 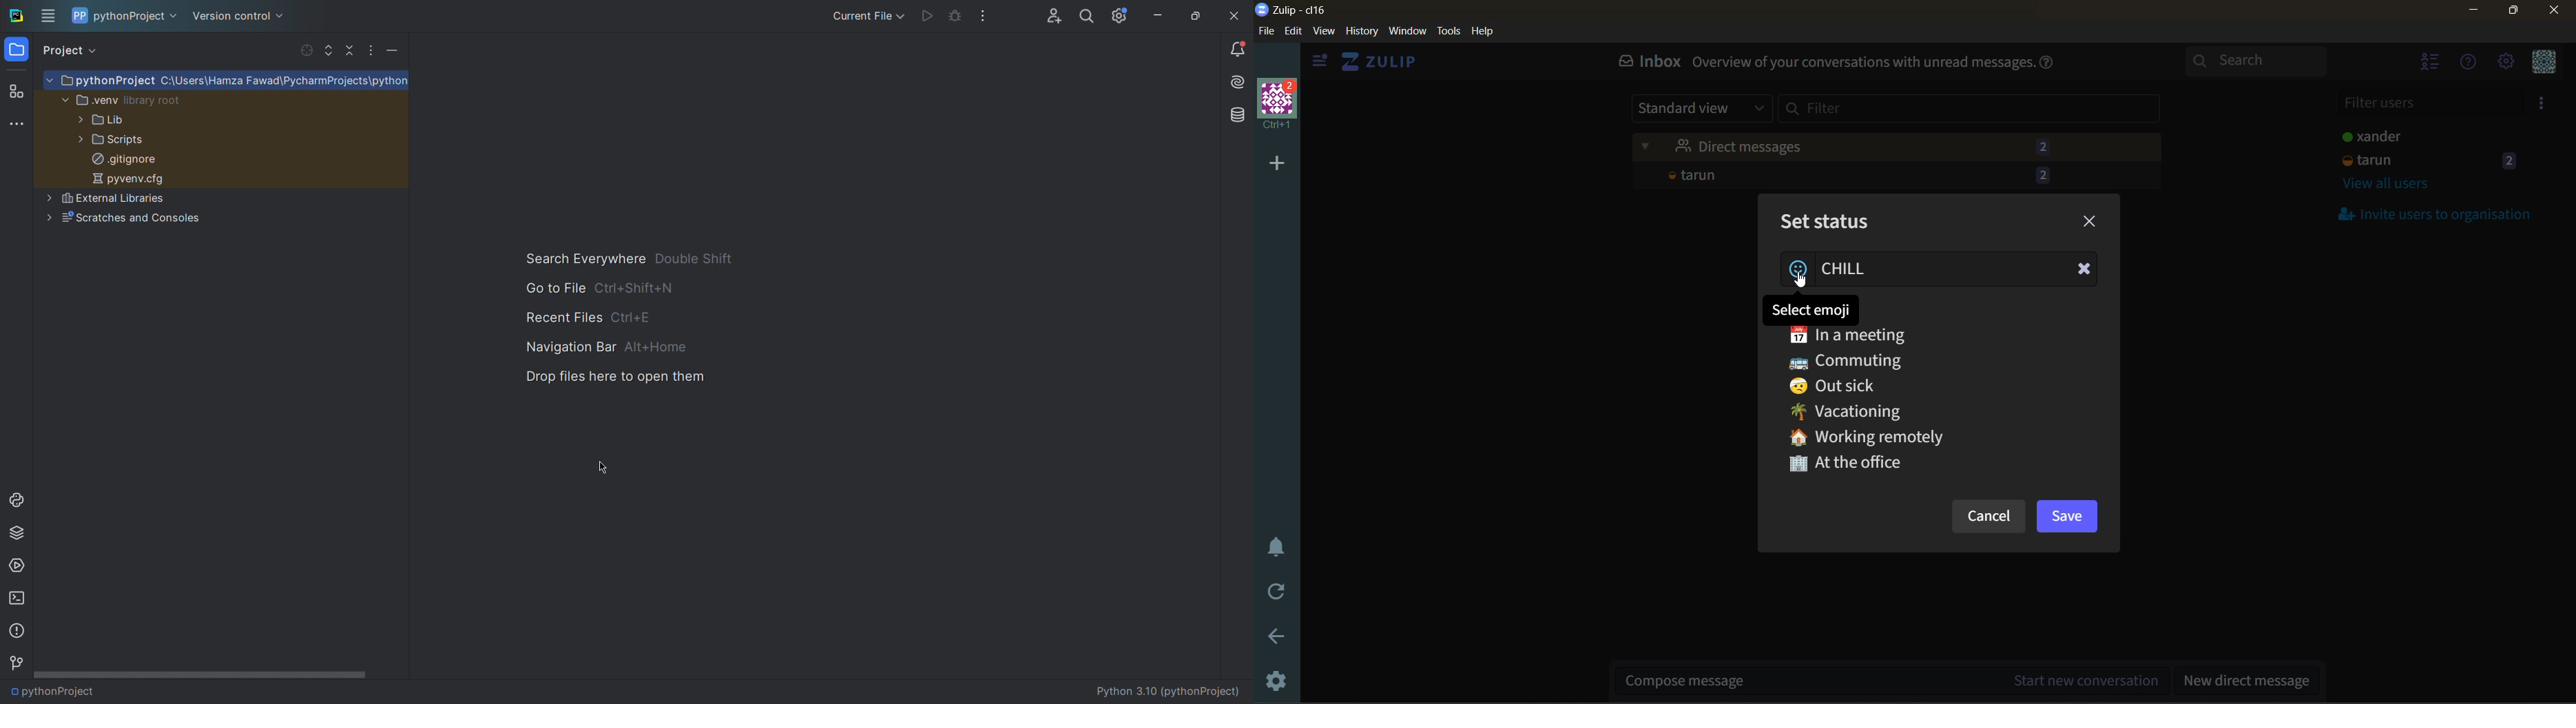 What do you see at coordinates (2398, 187) in the screenshot?
I see `view all users` at bounding box center [2398, 187].